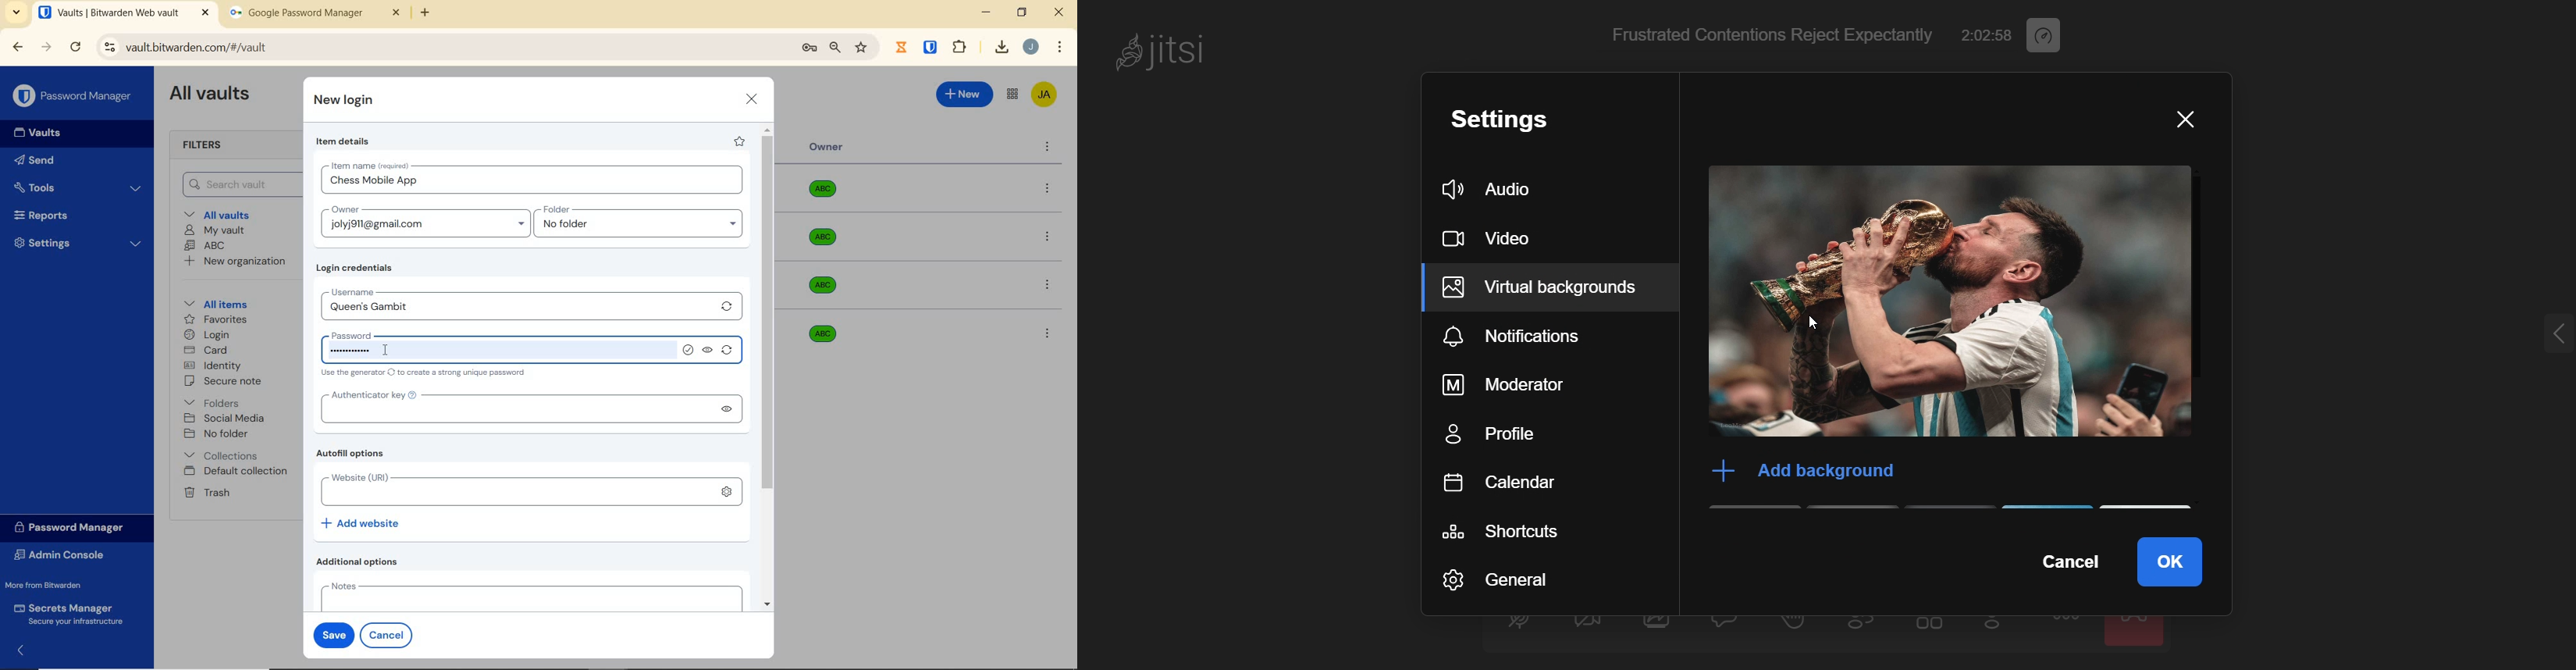  Describe the element at coordinates (28, 649) in the screenshot. I see `close side bar` at that location.